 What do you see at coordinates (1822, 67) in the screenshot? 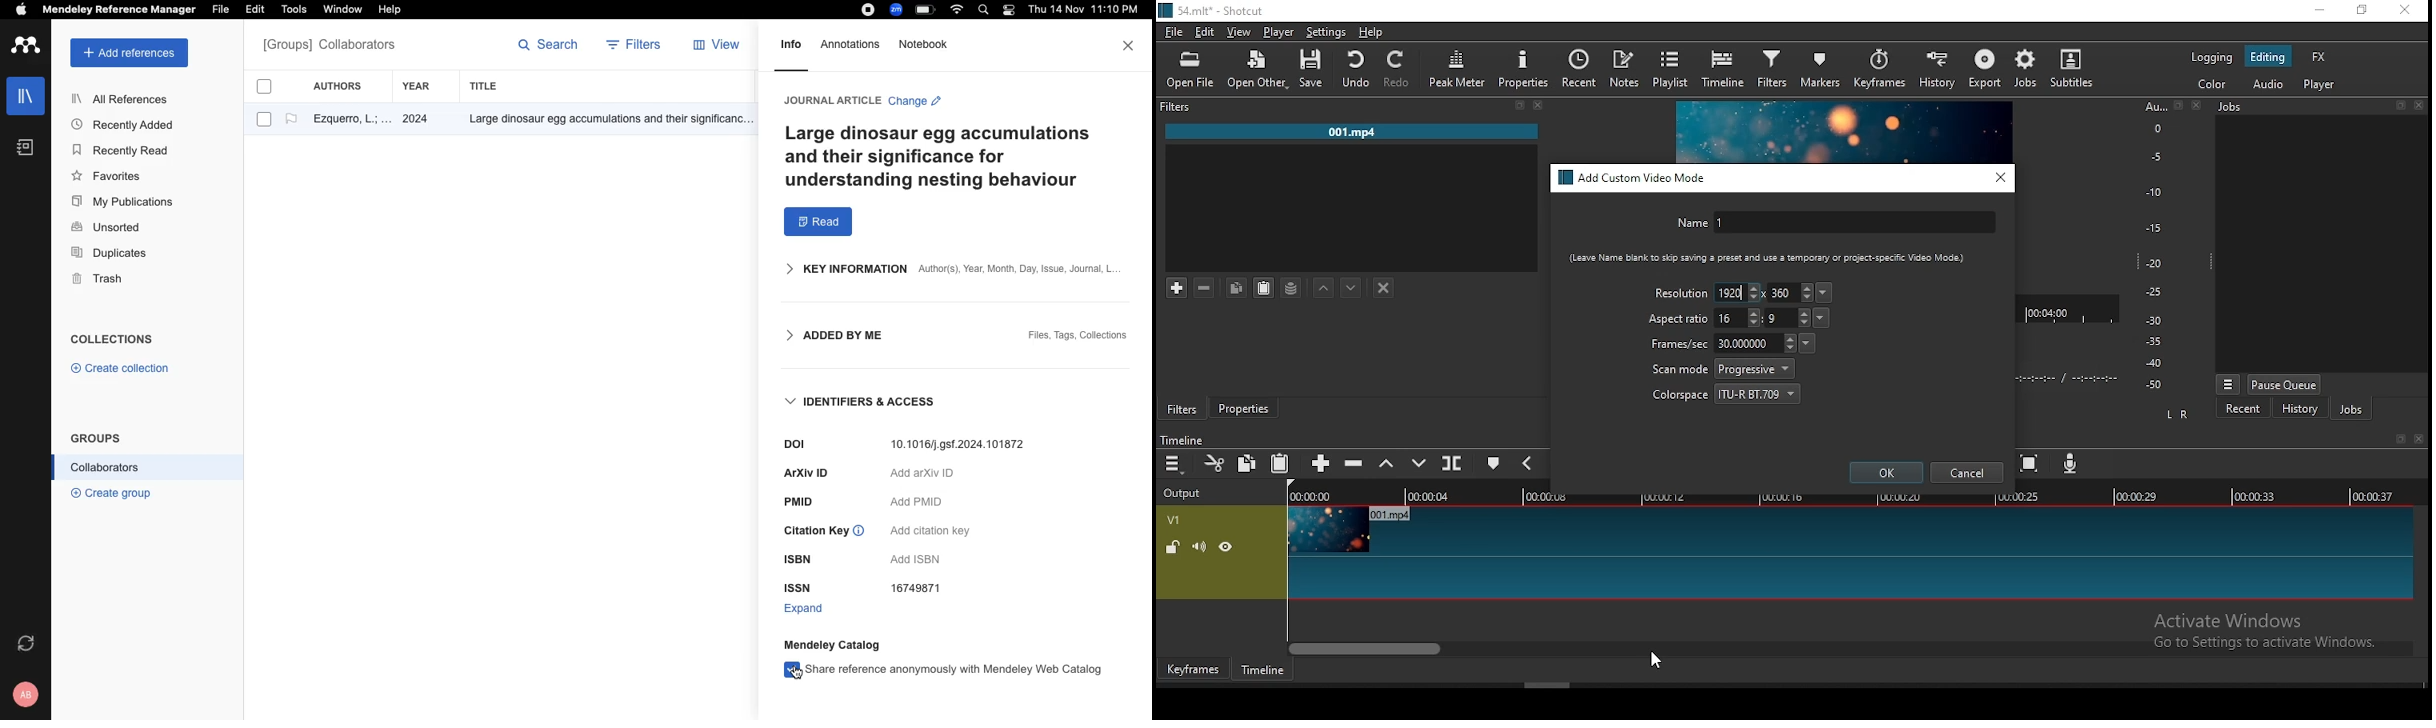
I see `markers` at bounding box center [1822, 67].